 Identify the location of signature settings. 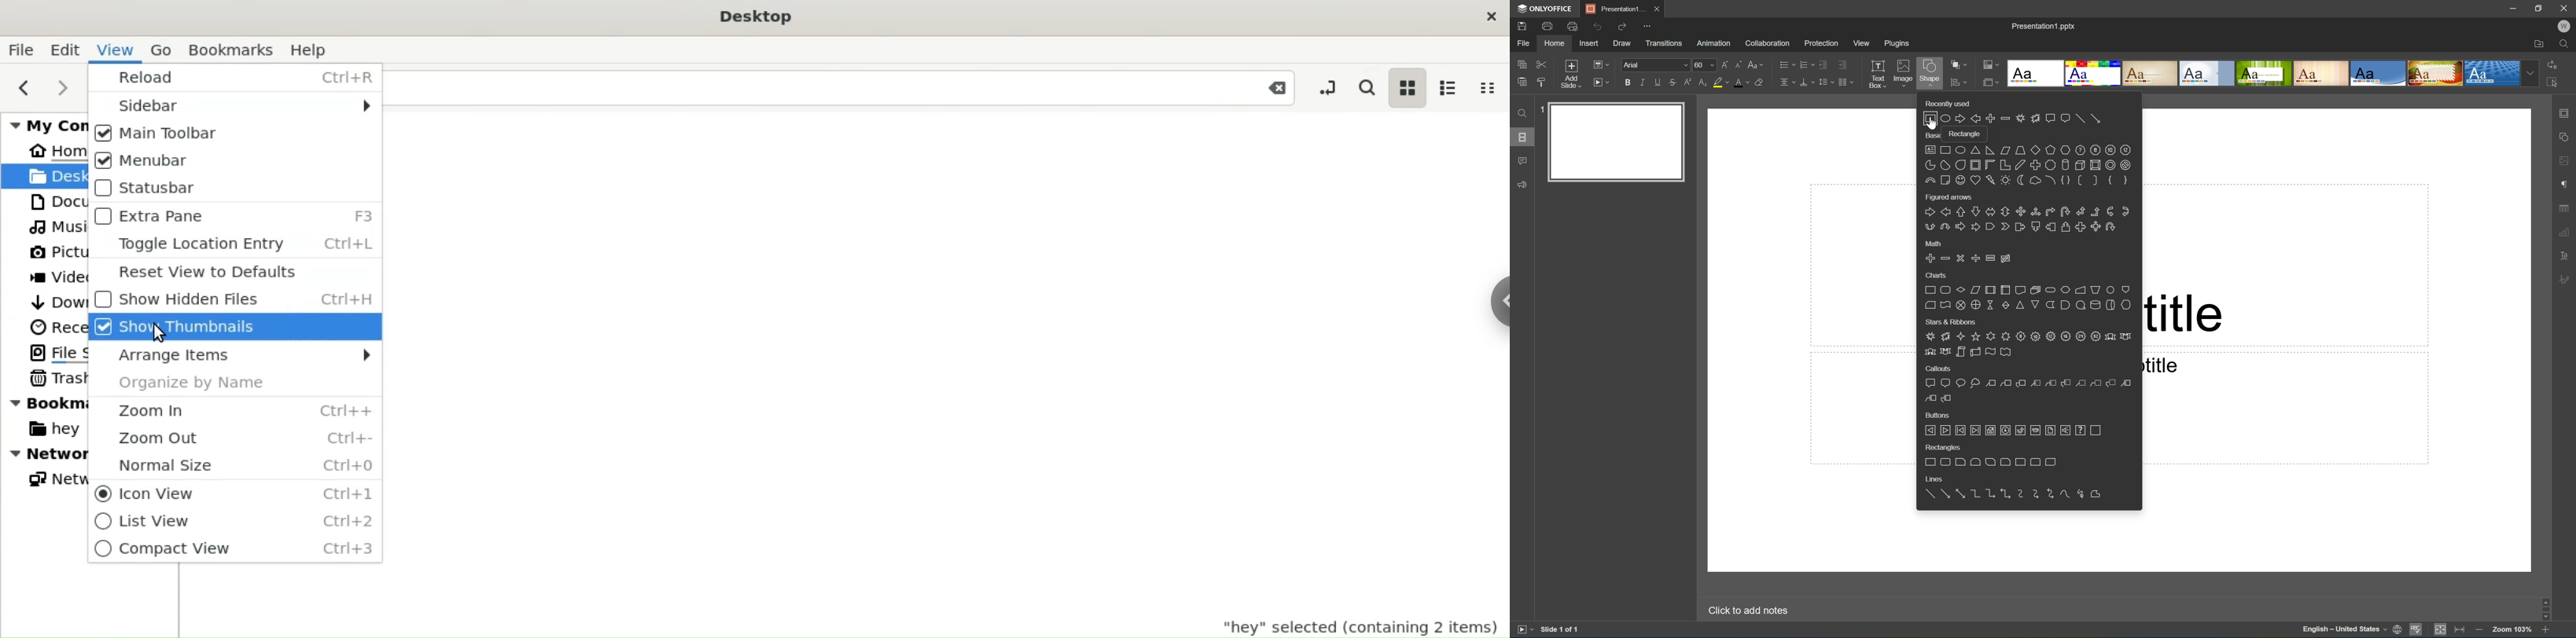
(2566, 280).